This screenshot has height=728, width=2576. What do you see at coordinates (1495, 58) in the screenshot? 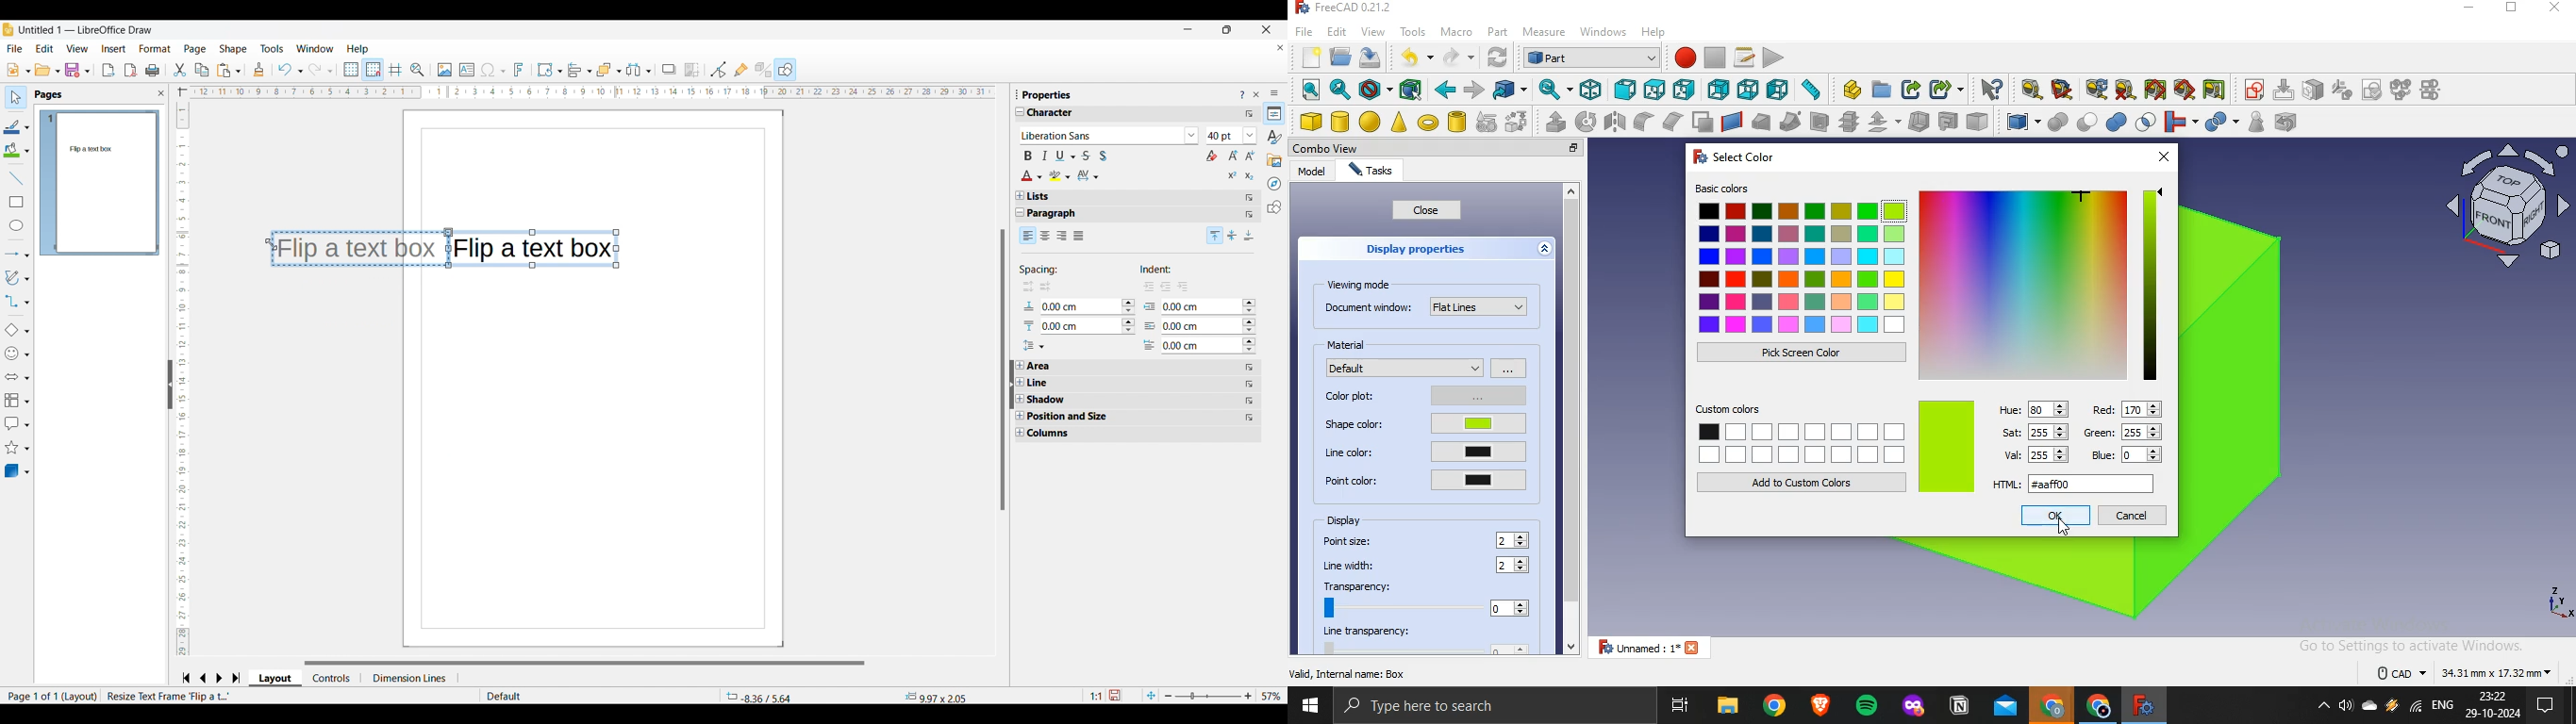
I see `refresh` at bounding box center [1495, 58].